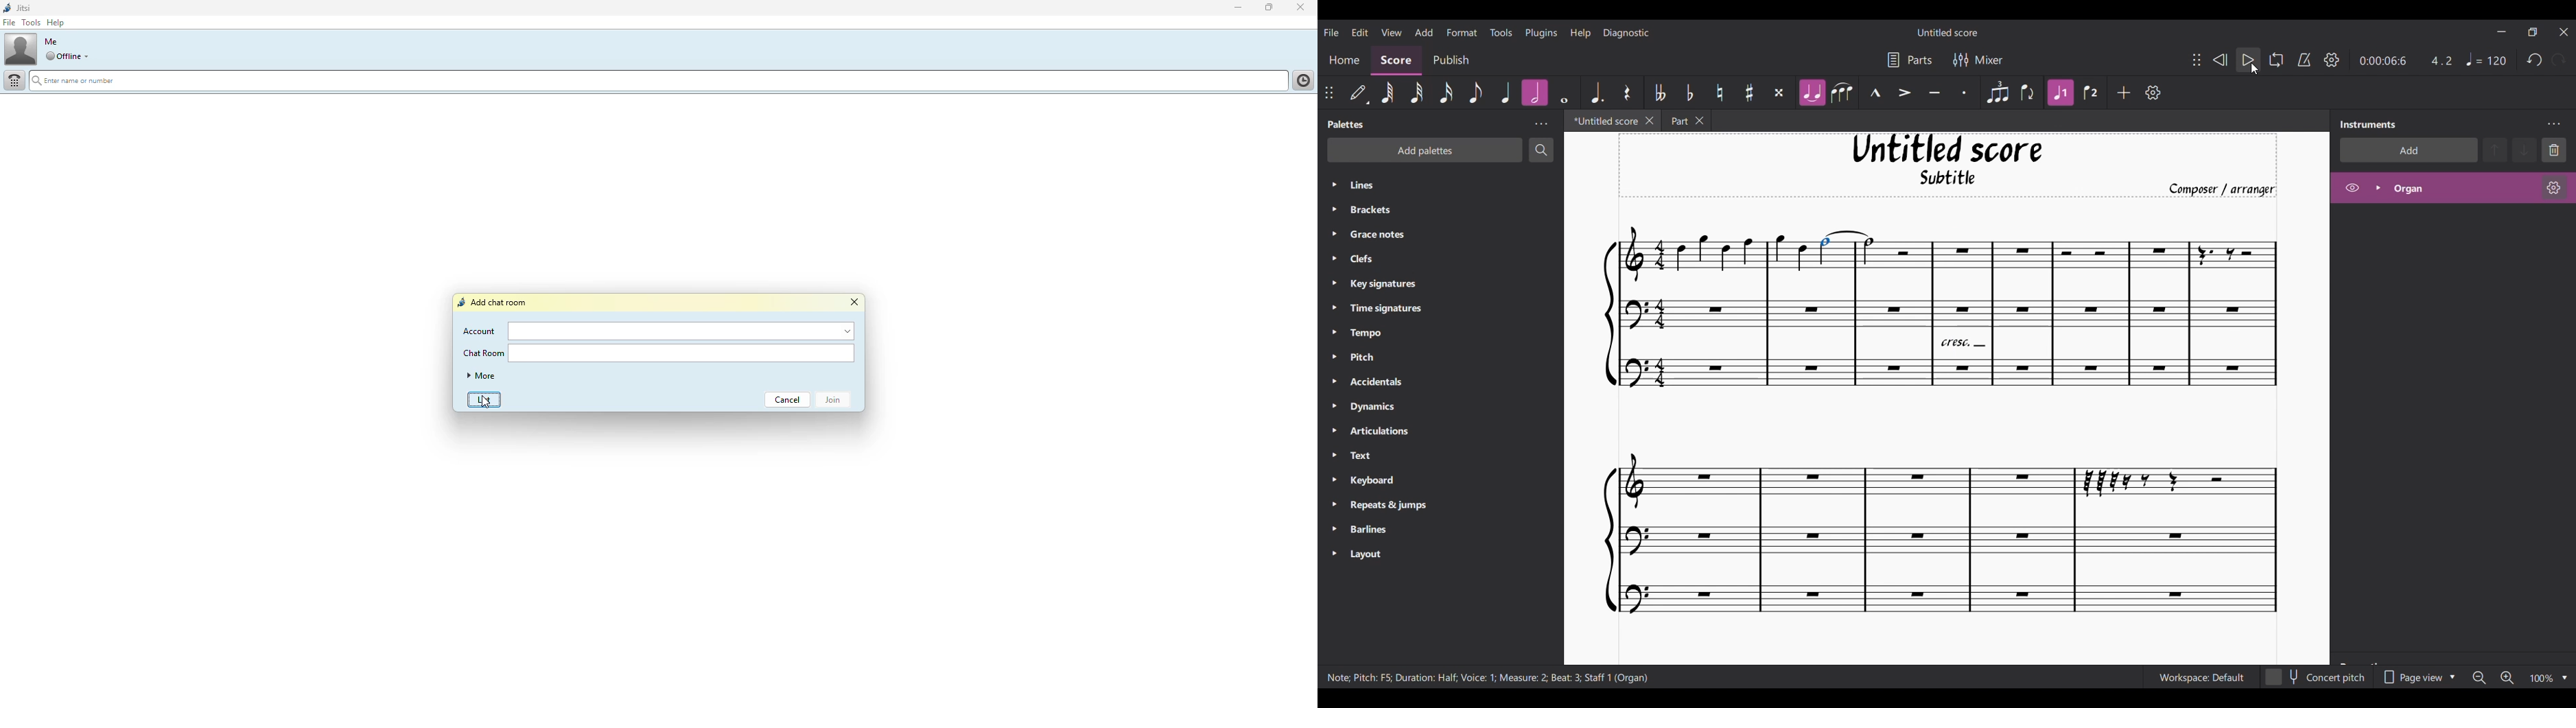  Describe the element at coordinates (1948, 165) in the screenshot. I see `Title, sub-title, and composer name` at that location.